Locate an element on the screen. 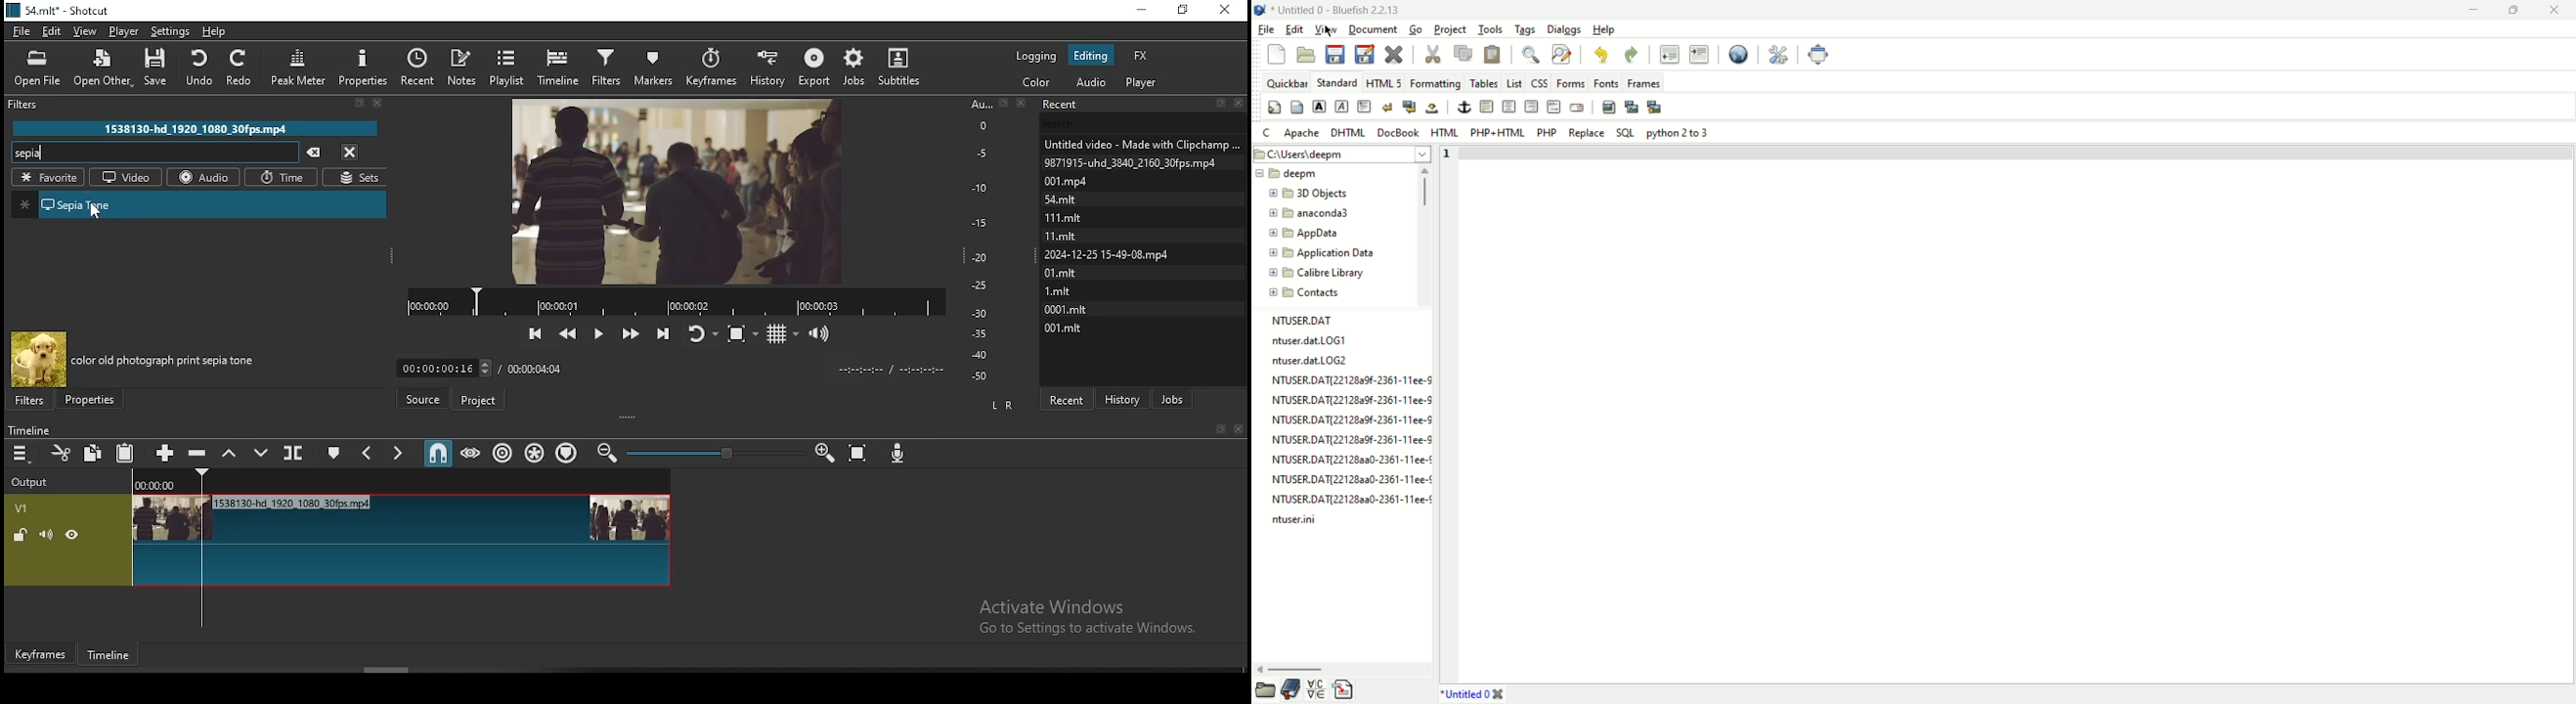 The image size is (2576, 728). find and replace is located at coordinates (1561, 53).